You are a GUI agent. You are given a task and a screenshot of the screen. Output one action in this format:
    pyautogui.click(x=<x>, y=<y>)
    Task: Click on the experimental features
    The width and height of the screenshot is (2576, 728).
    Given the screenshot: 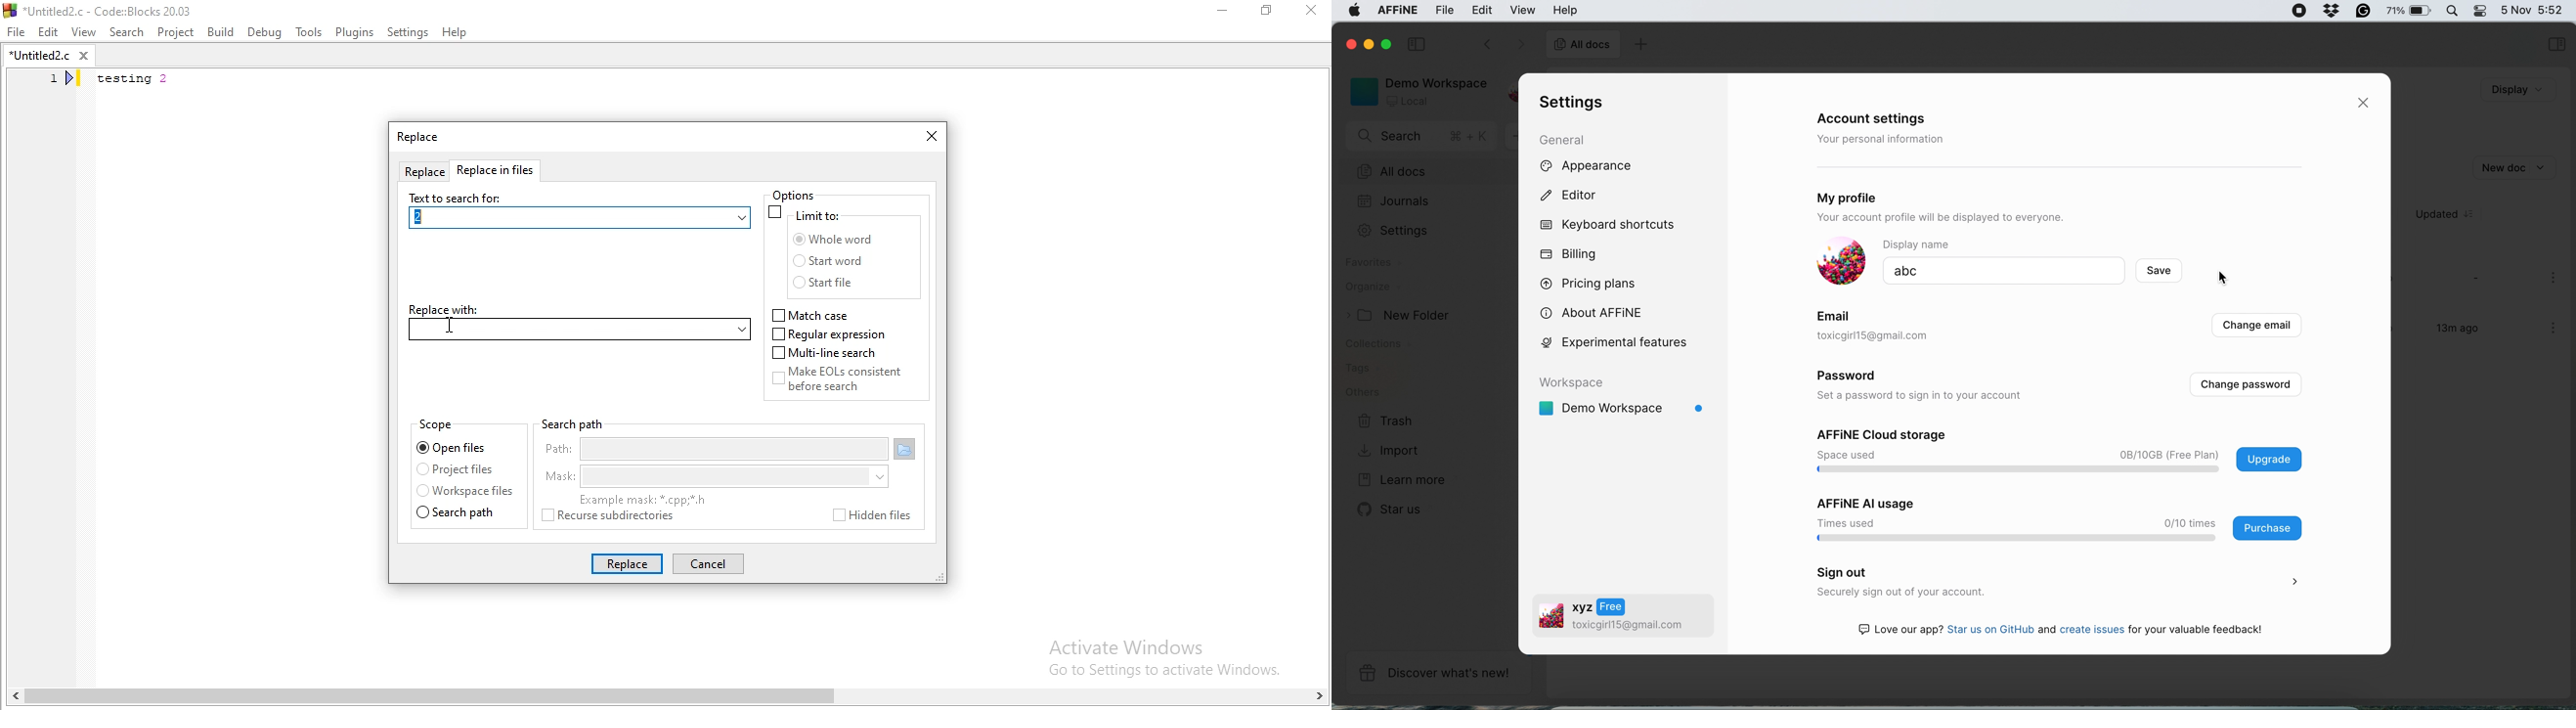 What is the action you would take?
    pyautogui.click(x=1627, y=342)
    